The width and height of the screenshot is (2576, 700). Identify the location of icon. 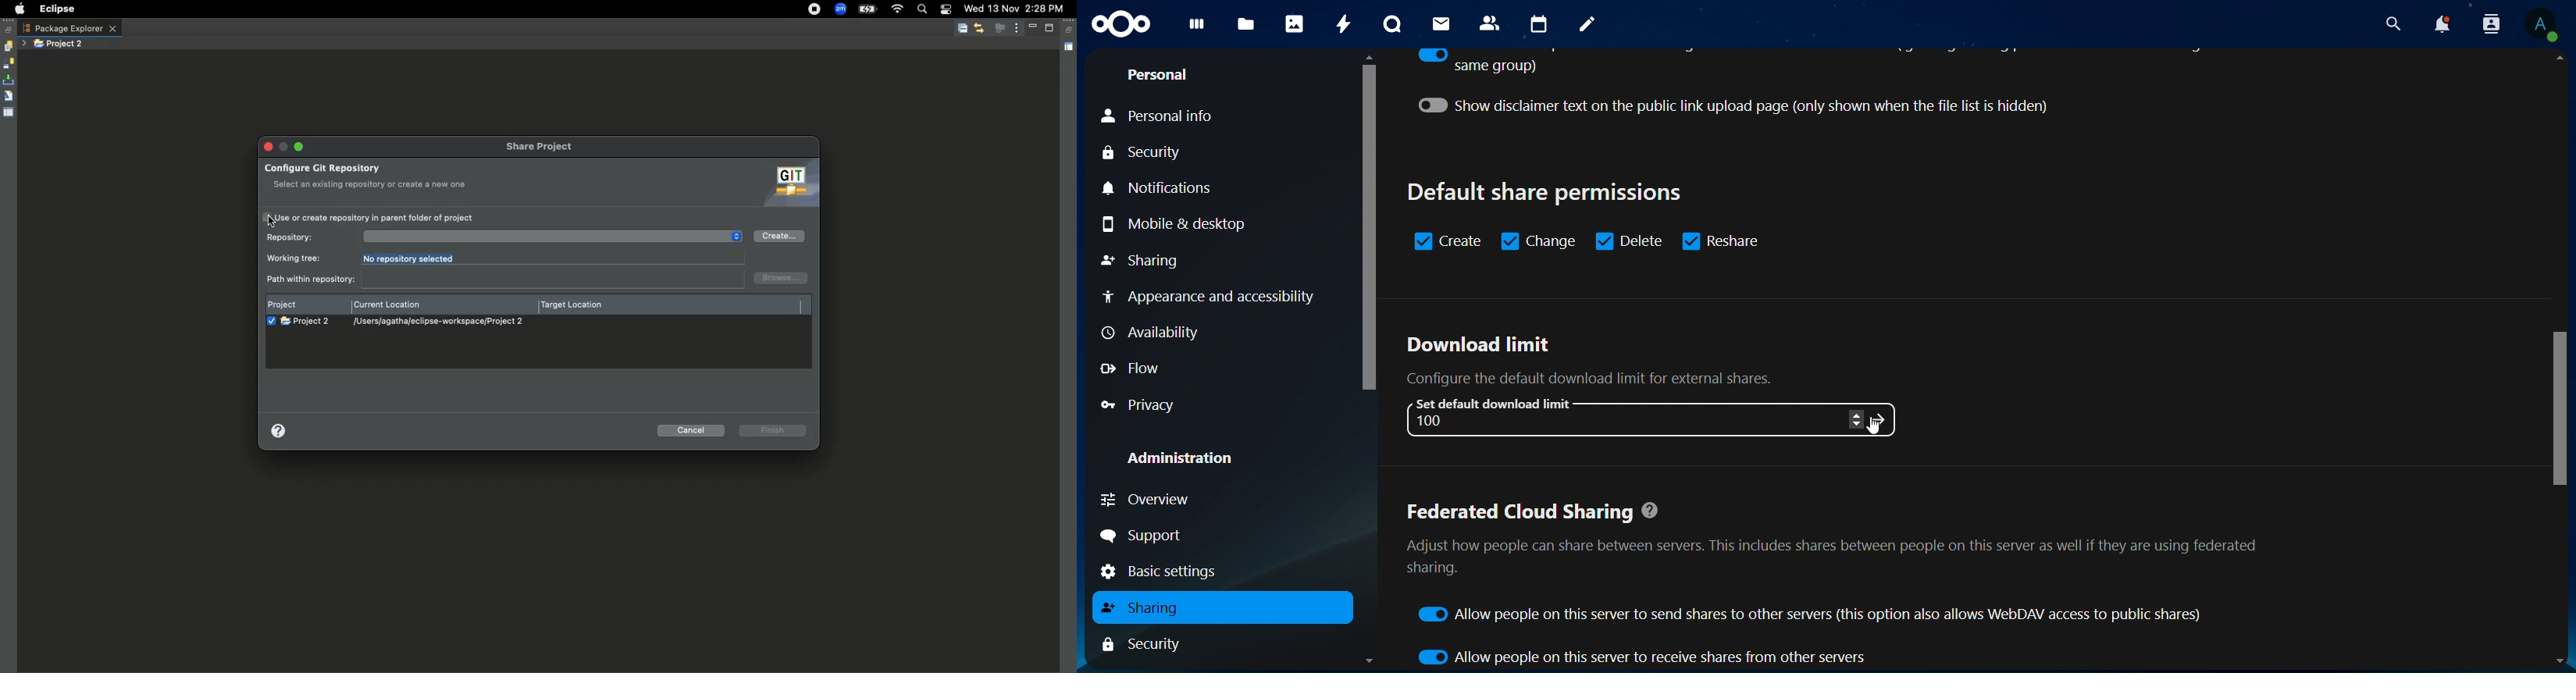
(1883, 418).